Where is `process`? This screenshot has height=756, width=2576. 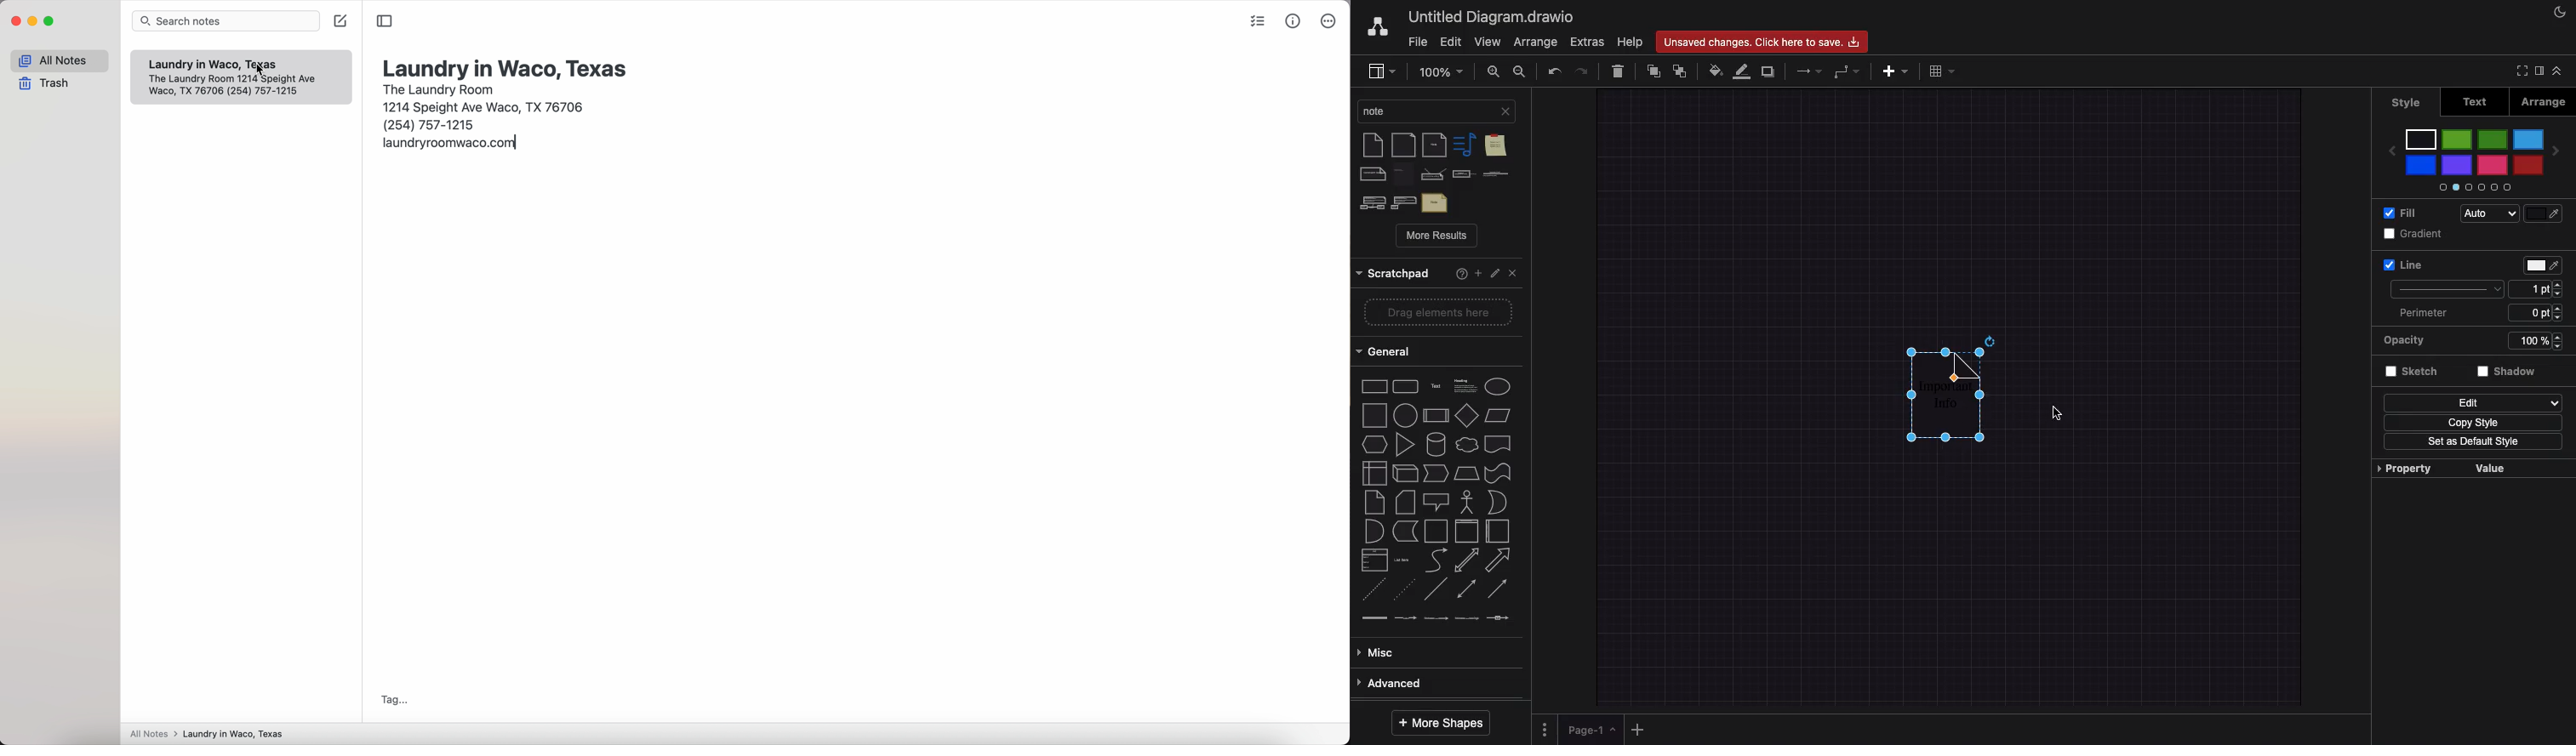
process is located at coordinates (1406, 415).